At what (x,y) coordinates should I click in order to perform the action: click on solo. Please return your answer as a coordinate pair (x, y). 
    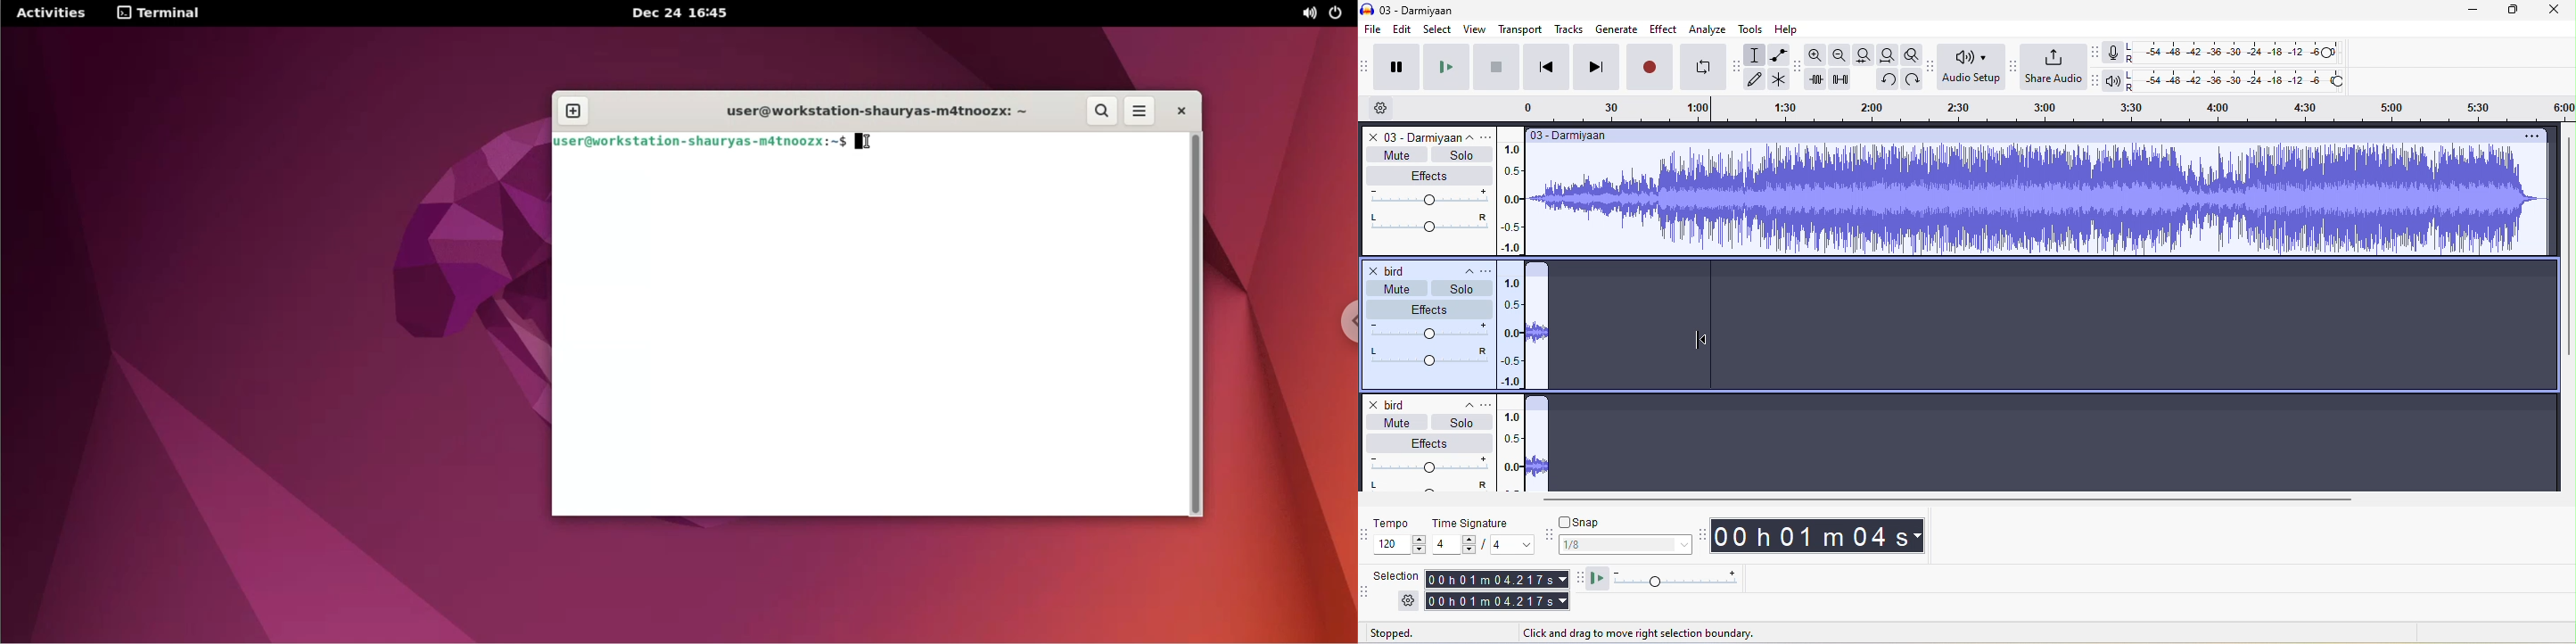
    Looking at the image, I should click on (1460, 155).